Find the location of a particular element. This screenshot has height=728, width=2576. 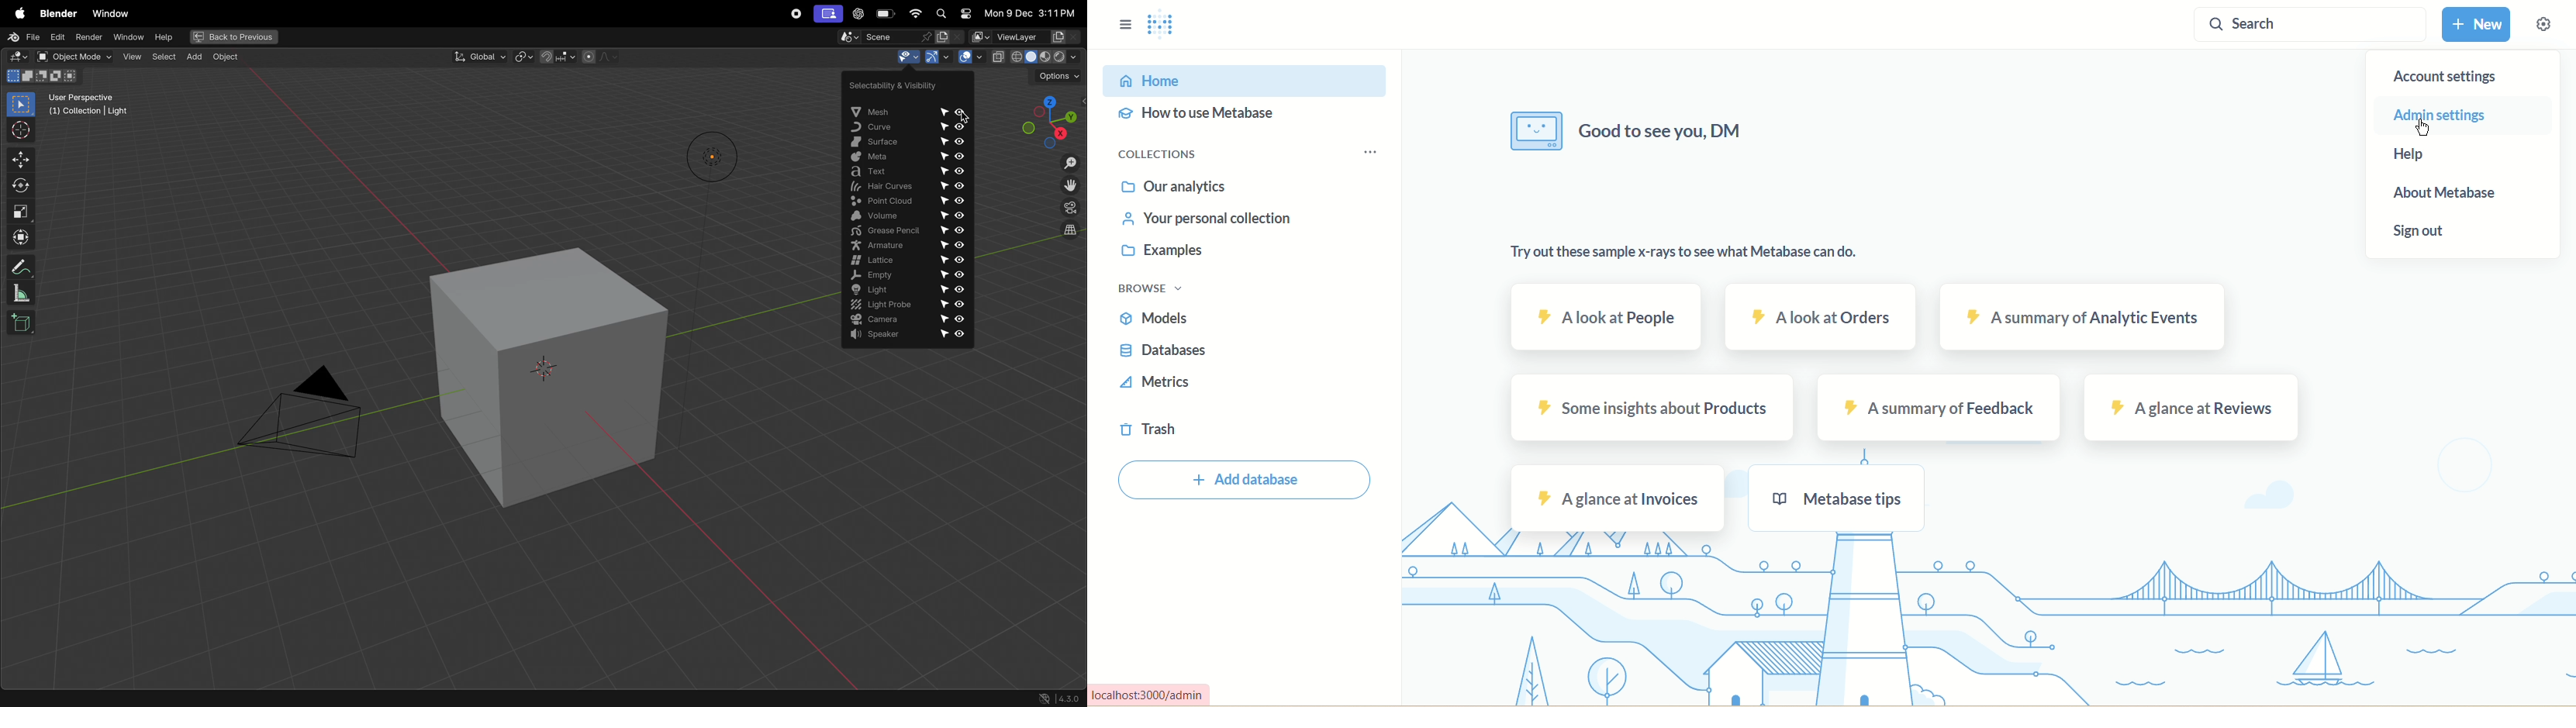

falloff is located at coordinates (603, 57).